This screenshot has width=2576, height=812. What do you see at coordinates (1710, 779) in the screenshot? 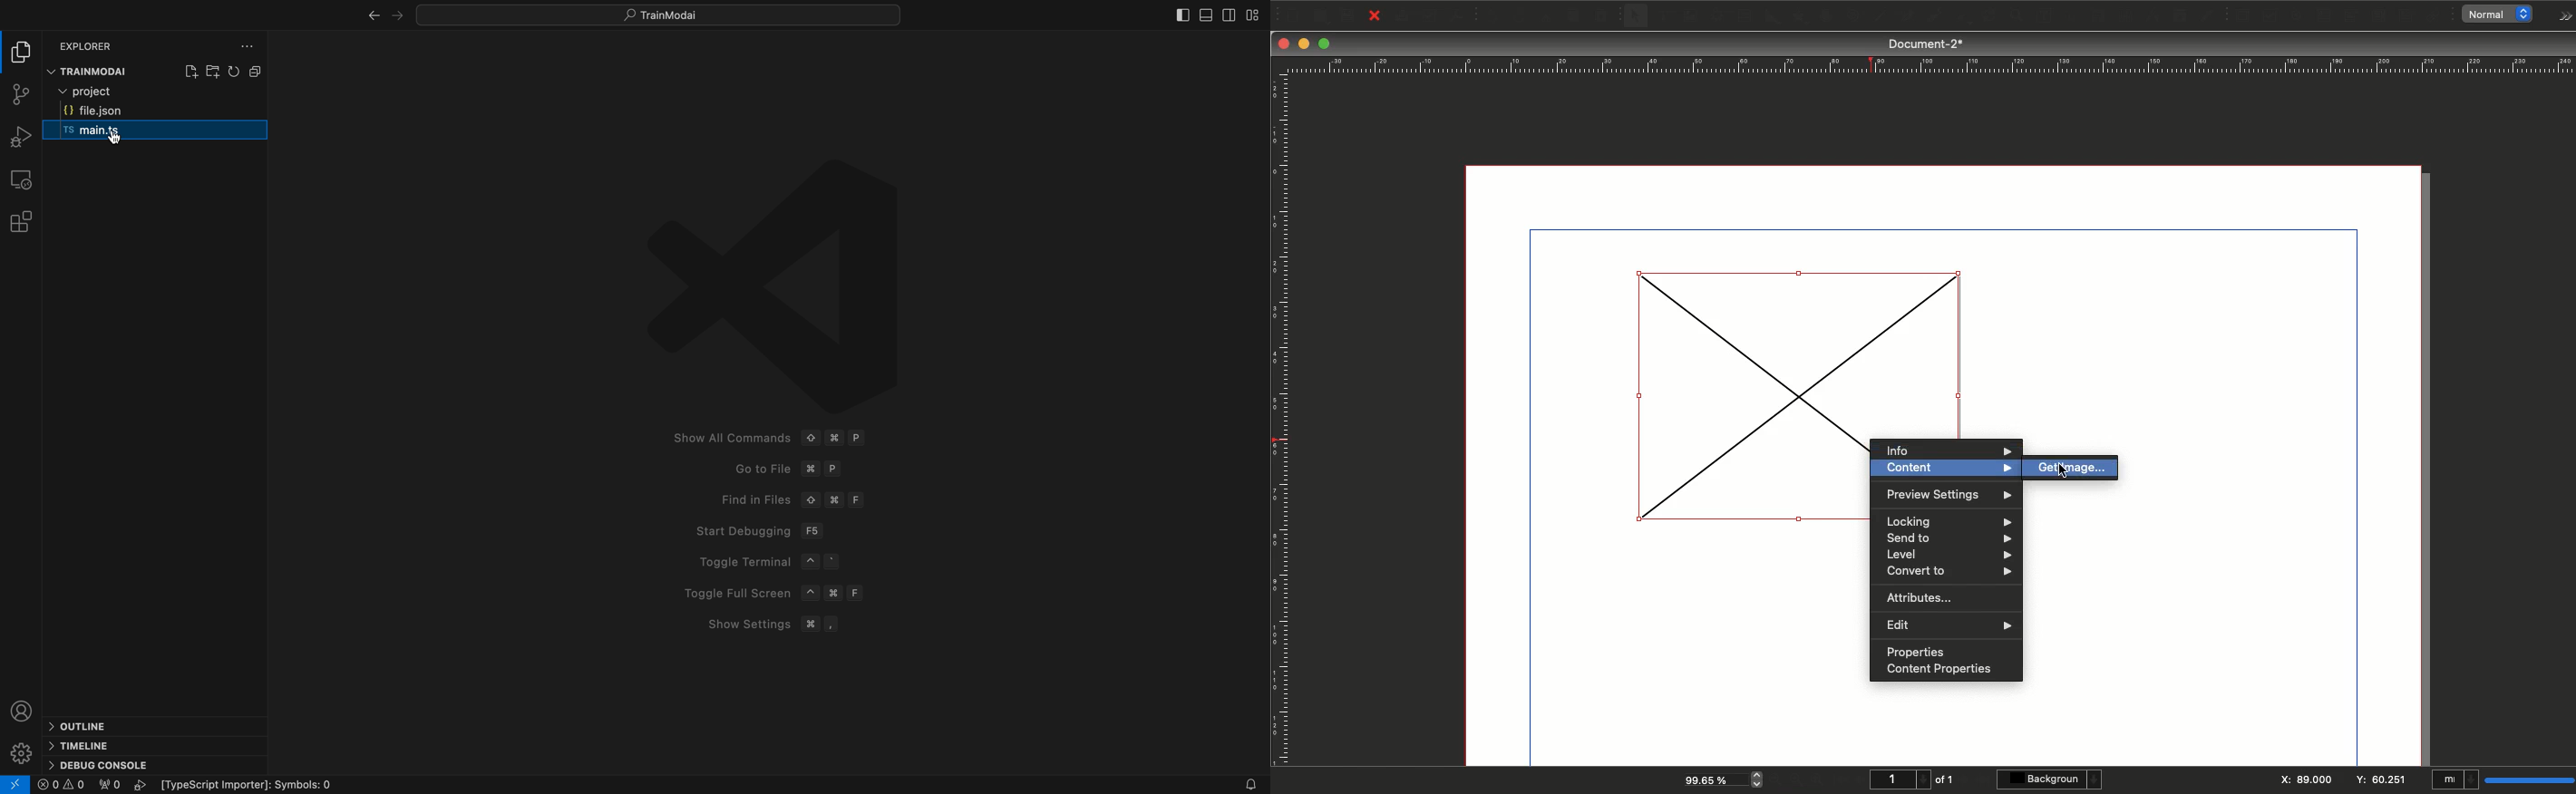
I see `99.65 %` at bounding box center [1710, 779].